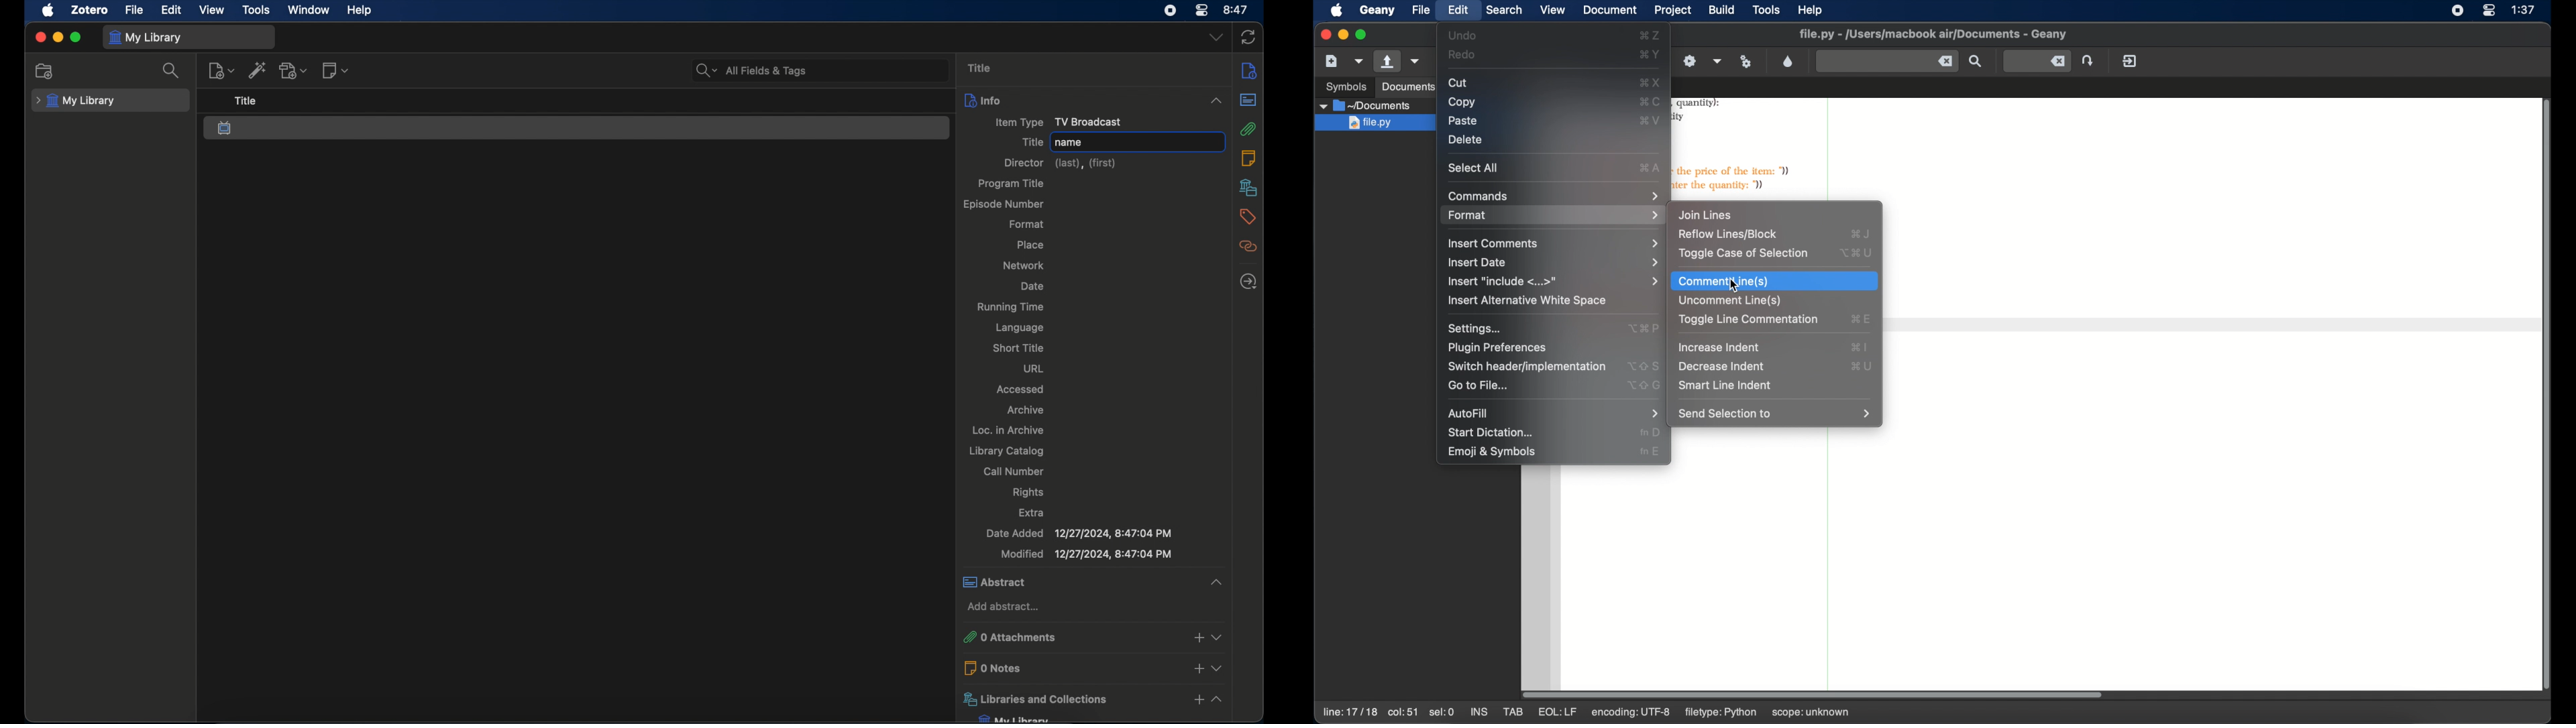 This screenshot has width=2576, height=728. Describe the element at coordinates (1026, 493) in the screenshot. I see `rights` at that location.